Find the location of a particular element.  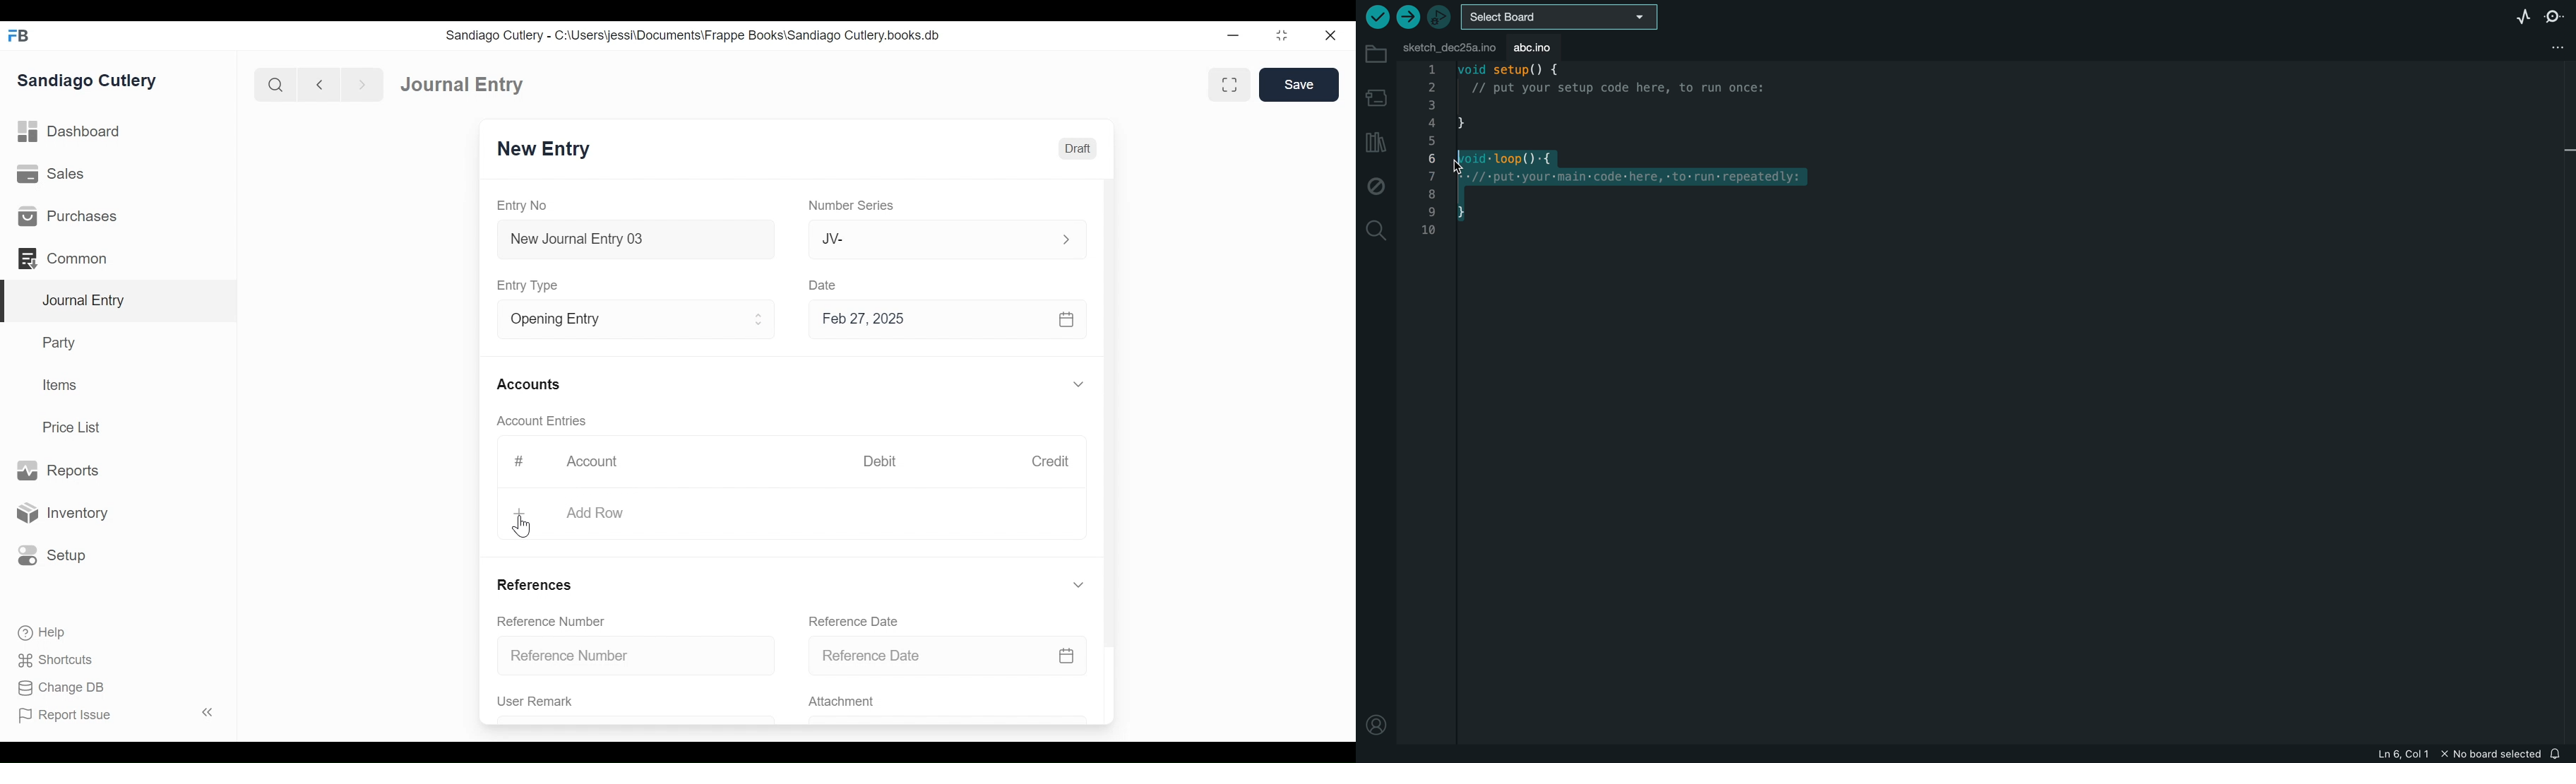

Navigate back is located at coordinates (318, 85).